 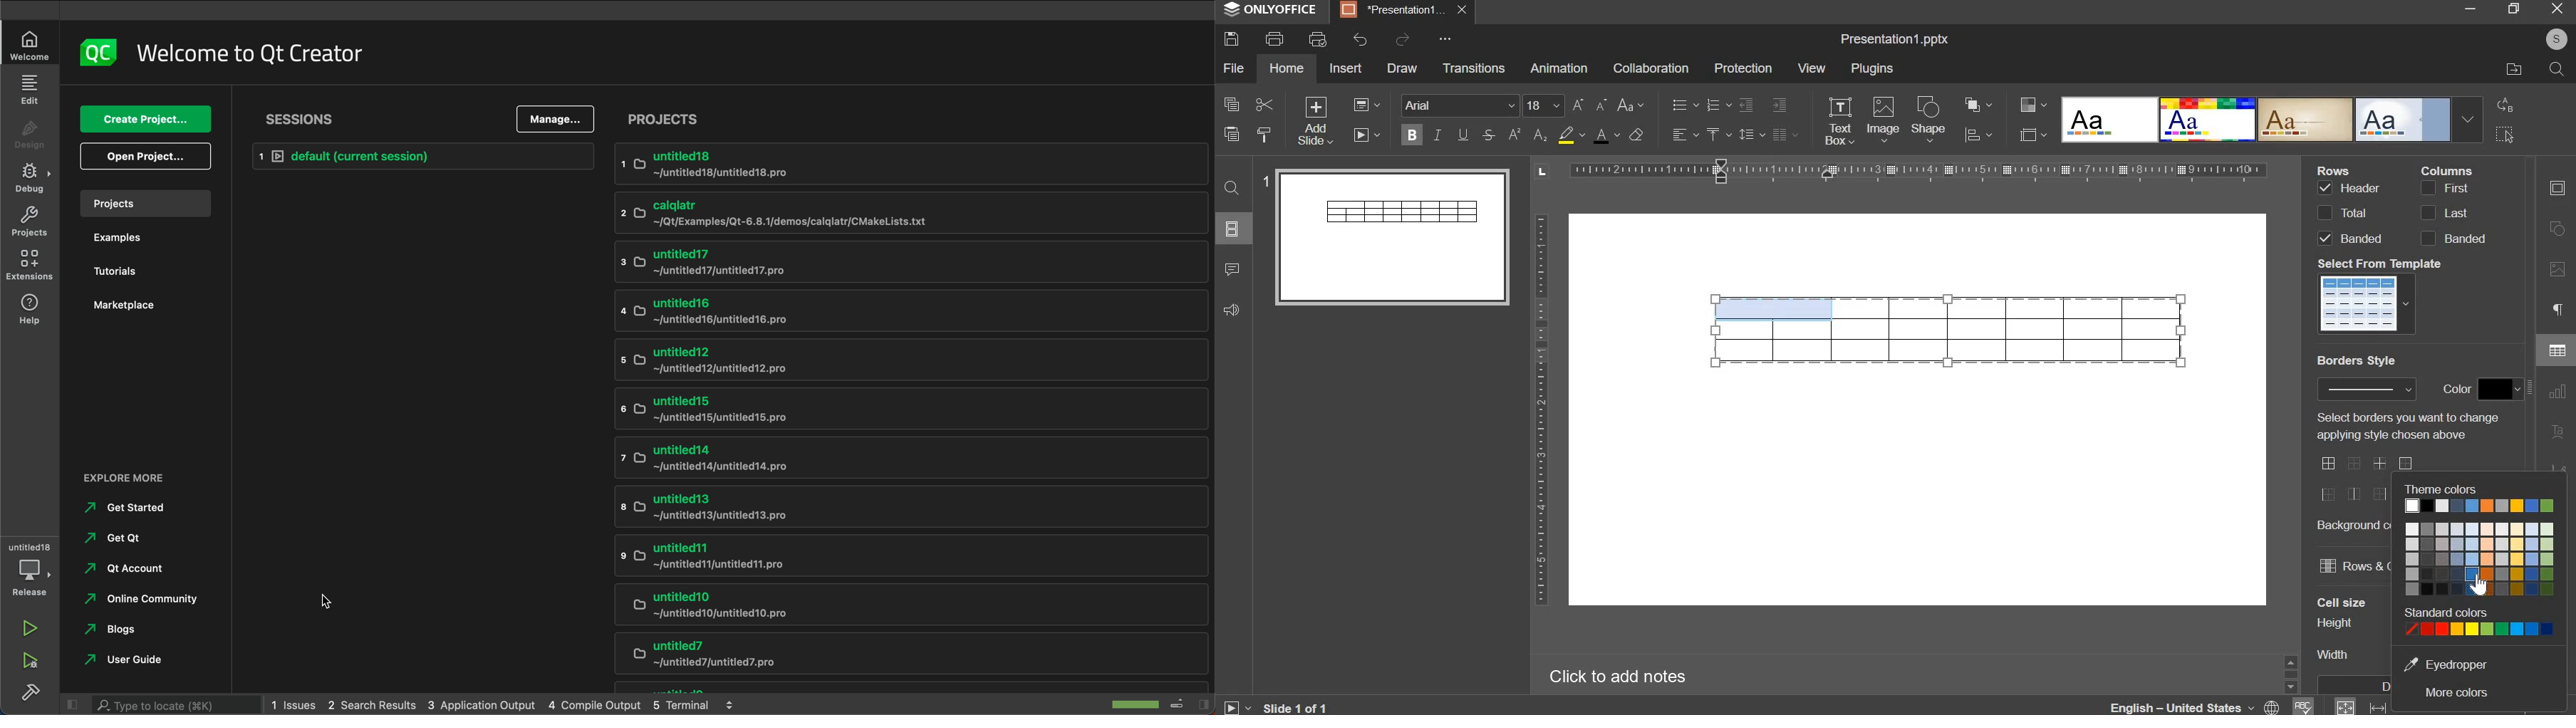 What do you see at coordinates (2364, 706) in the screenshot?
I see `zoom & fit` at bounding box center [2364, 706].